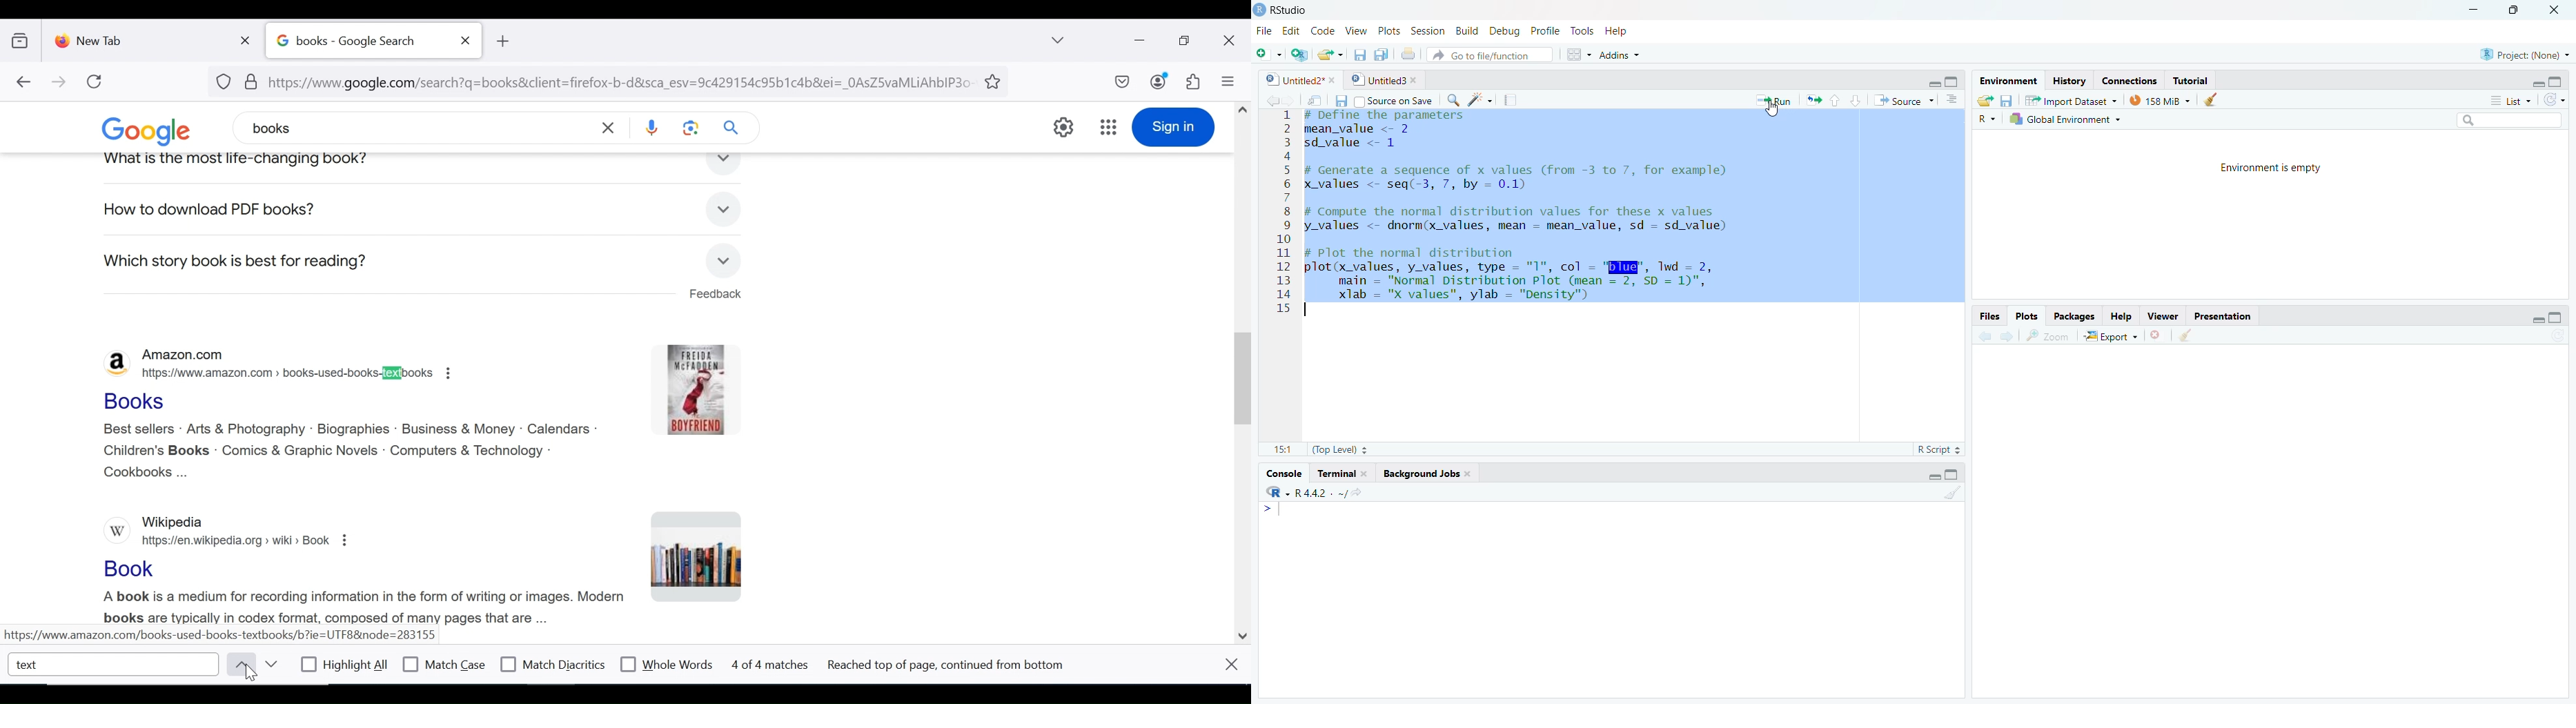 The image size is (2576, 728). Describe the element at coordinates (2007, 100) in the screenshot. I see `` at that location.